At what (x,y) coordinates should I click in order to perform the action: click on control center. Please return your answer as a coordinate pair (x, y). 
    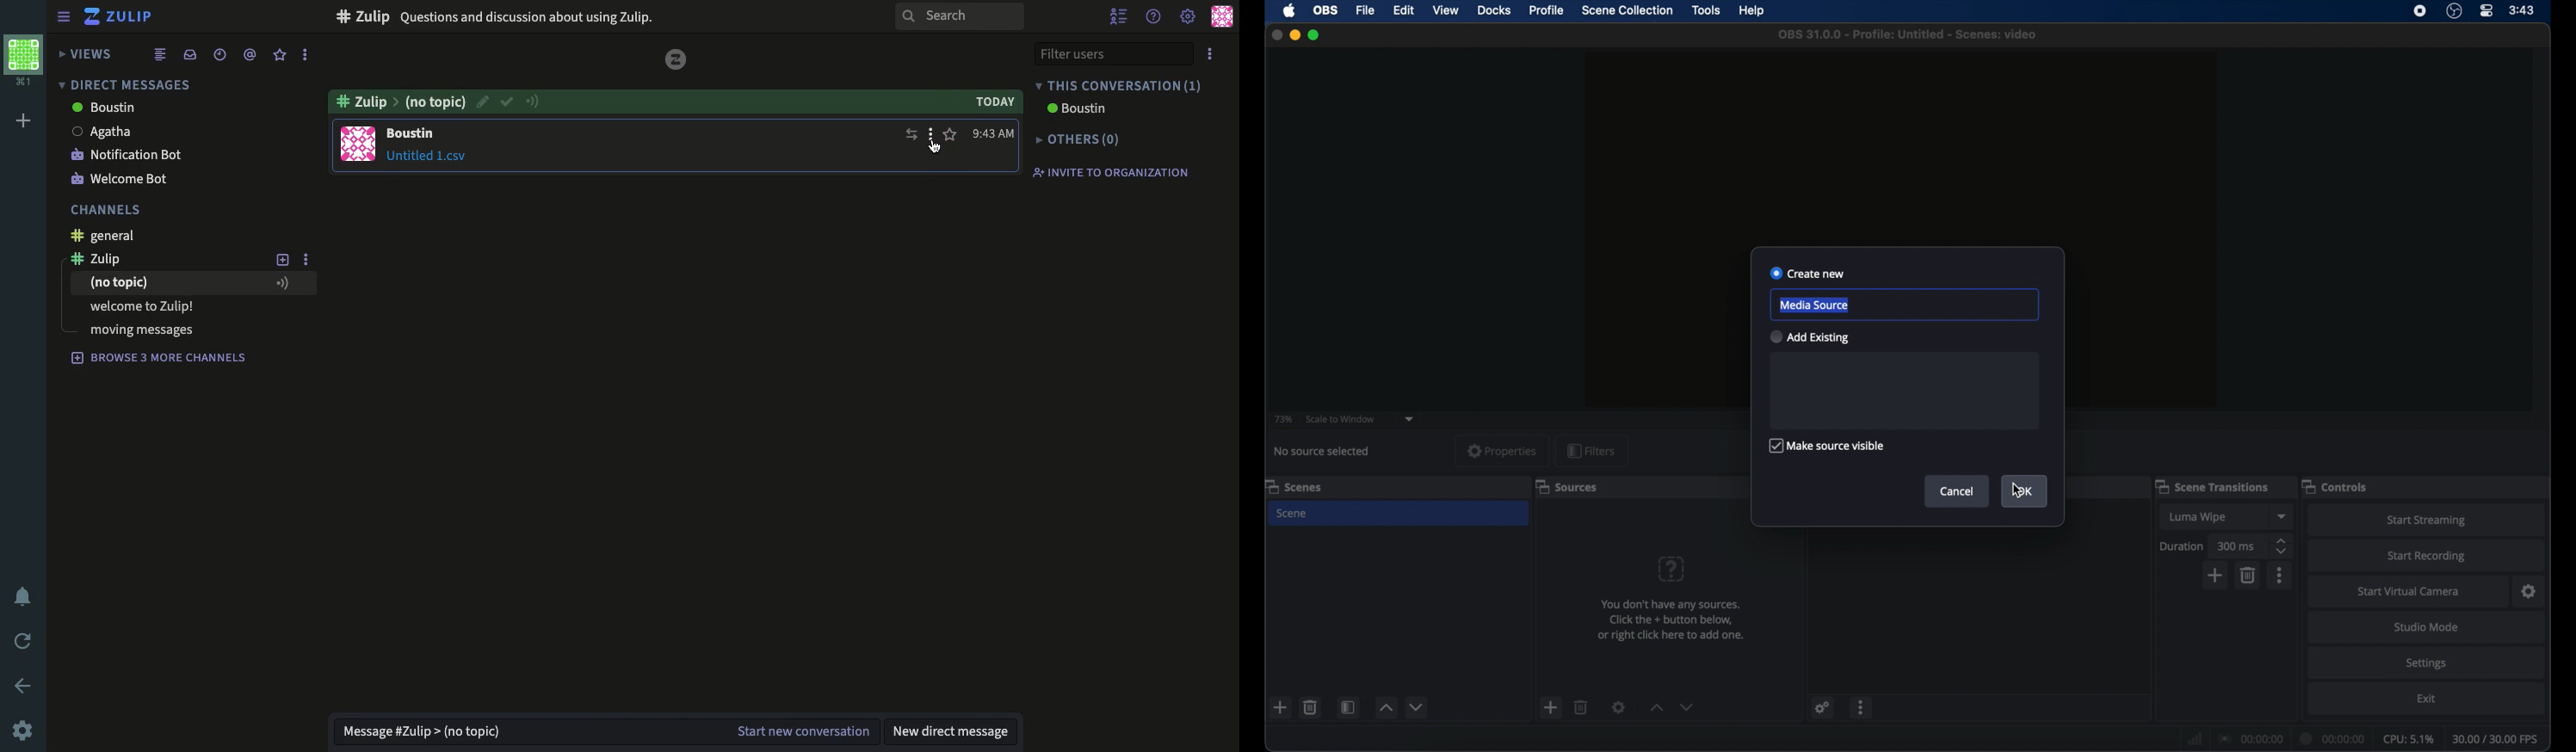
    Looking at the image, I should click on (2486, 10).